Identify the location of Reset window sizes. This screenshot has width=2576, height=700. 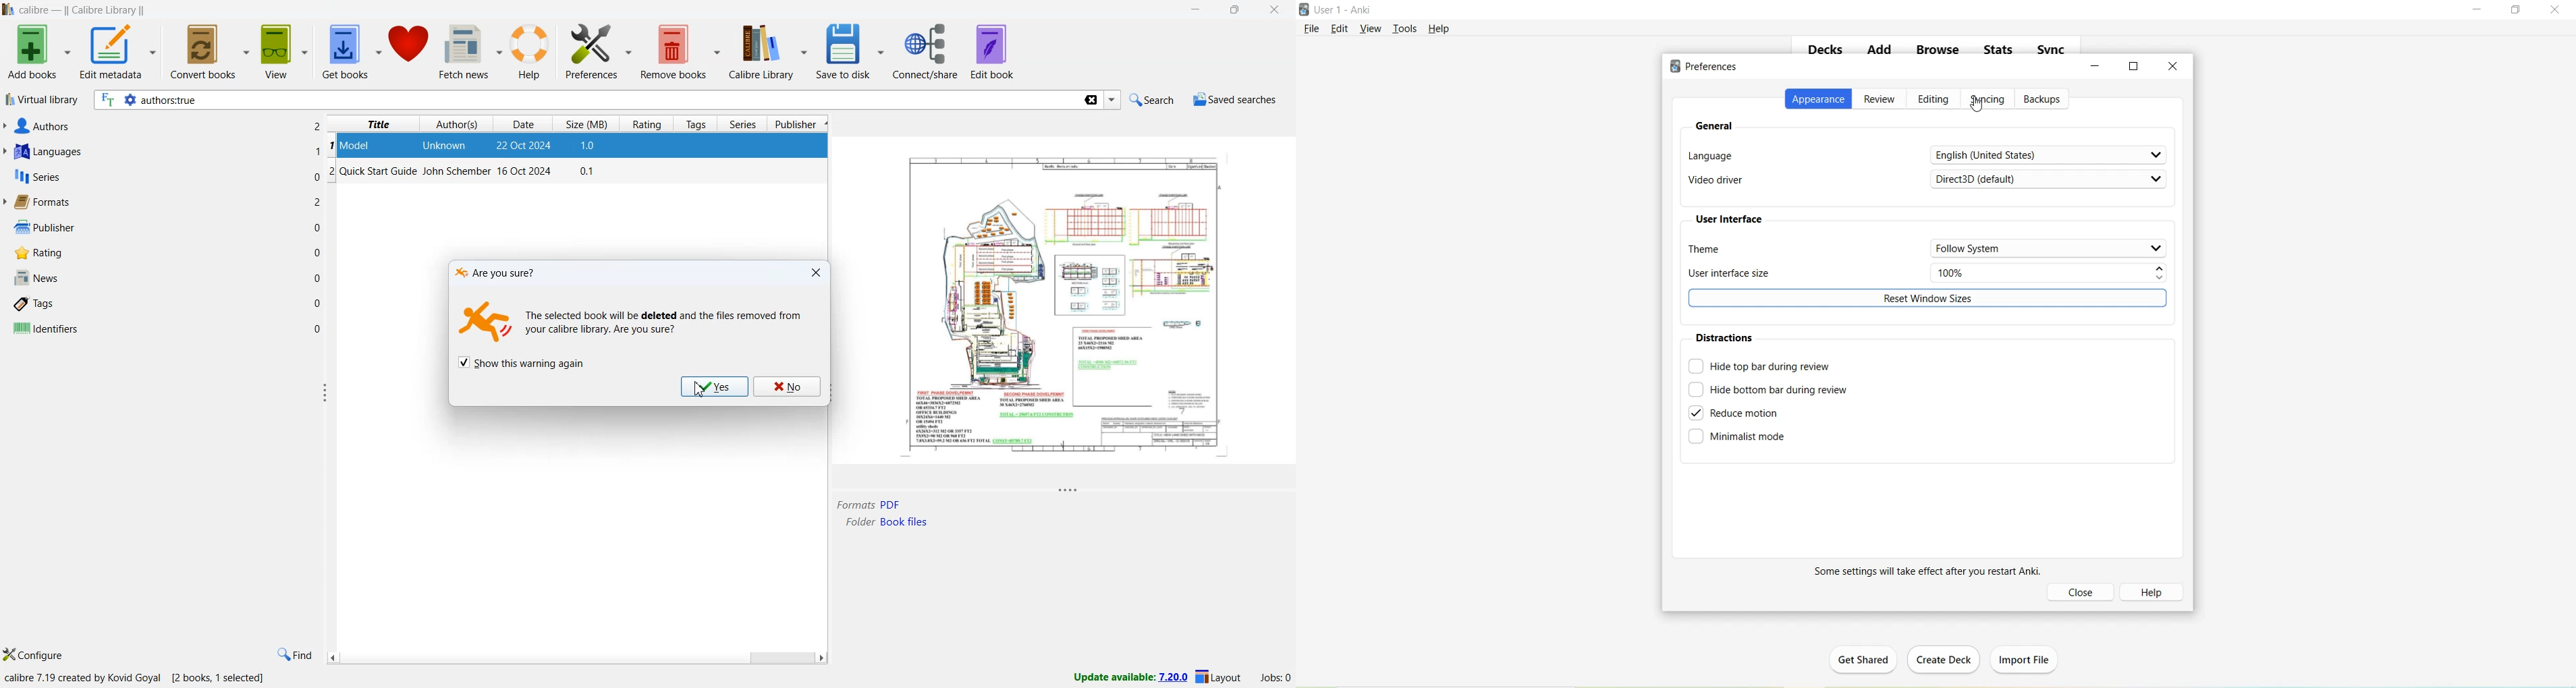
(1930, 299).